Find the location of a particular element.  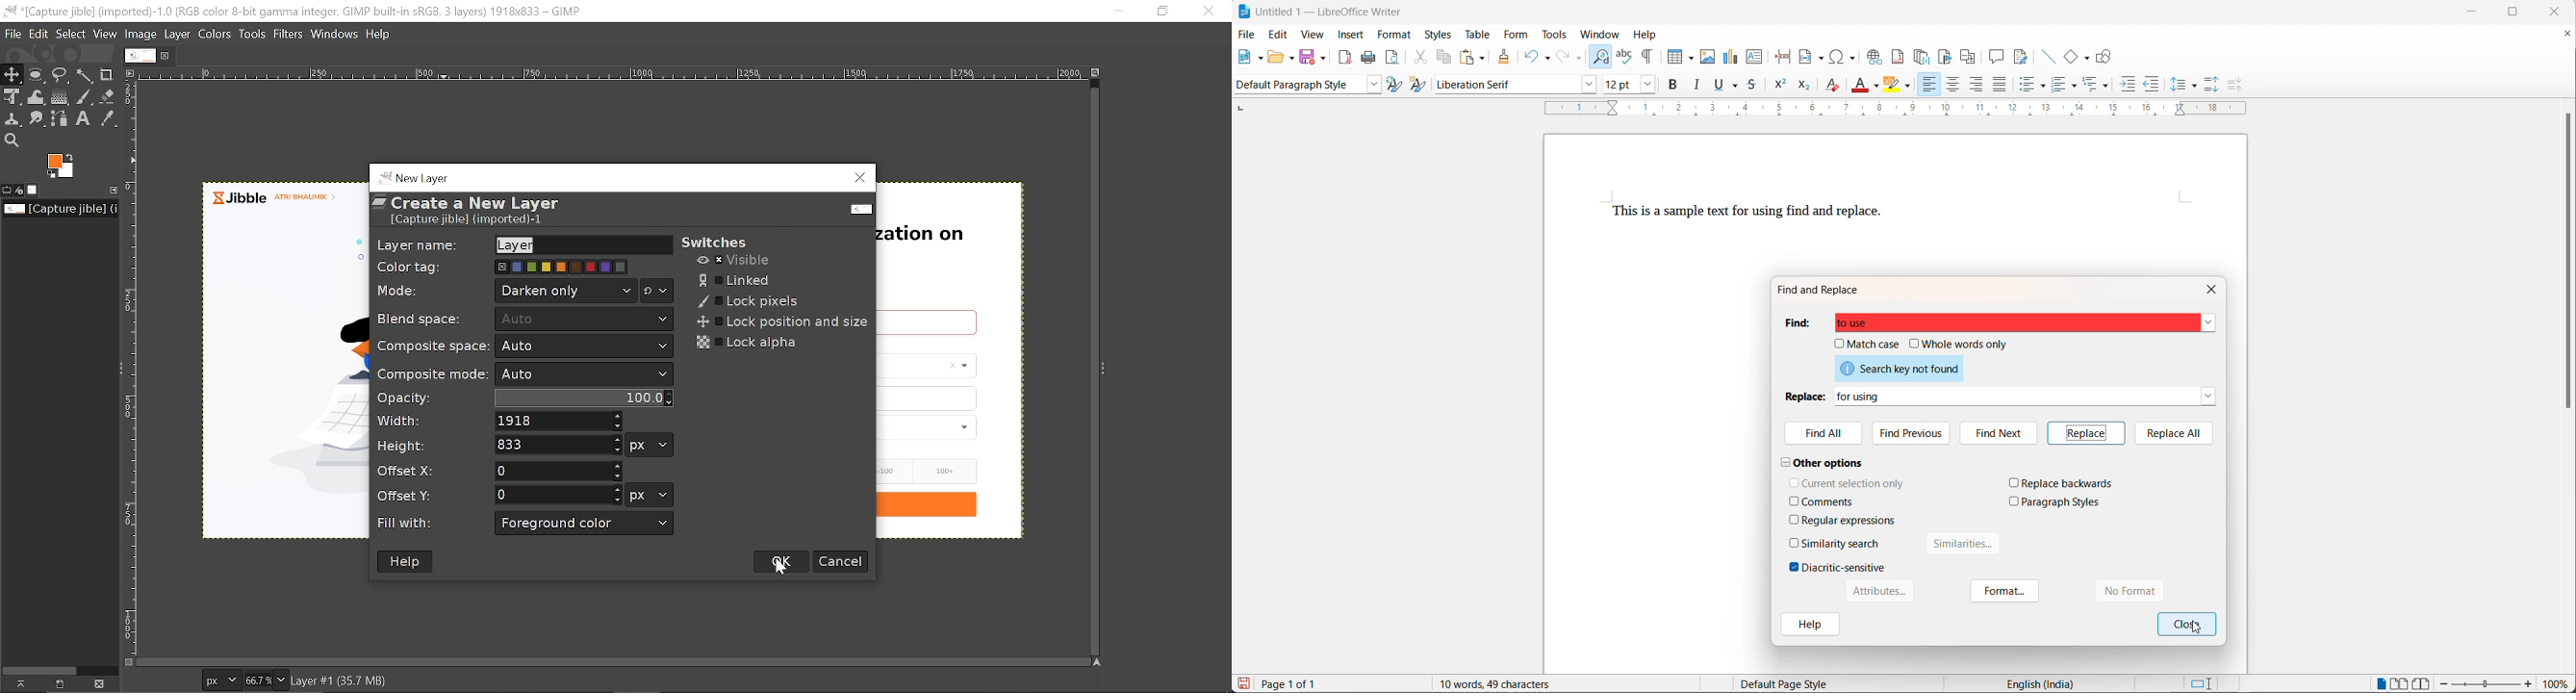

multipage view is located at coordinates (2399, 683).